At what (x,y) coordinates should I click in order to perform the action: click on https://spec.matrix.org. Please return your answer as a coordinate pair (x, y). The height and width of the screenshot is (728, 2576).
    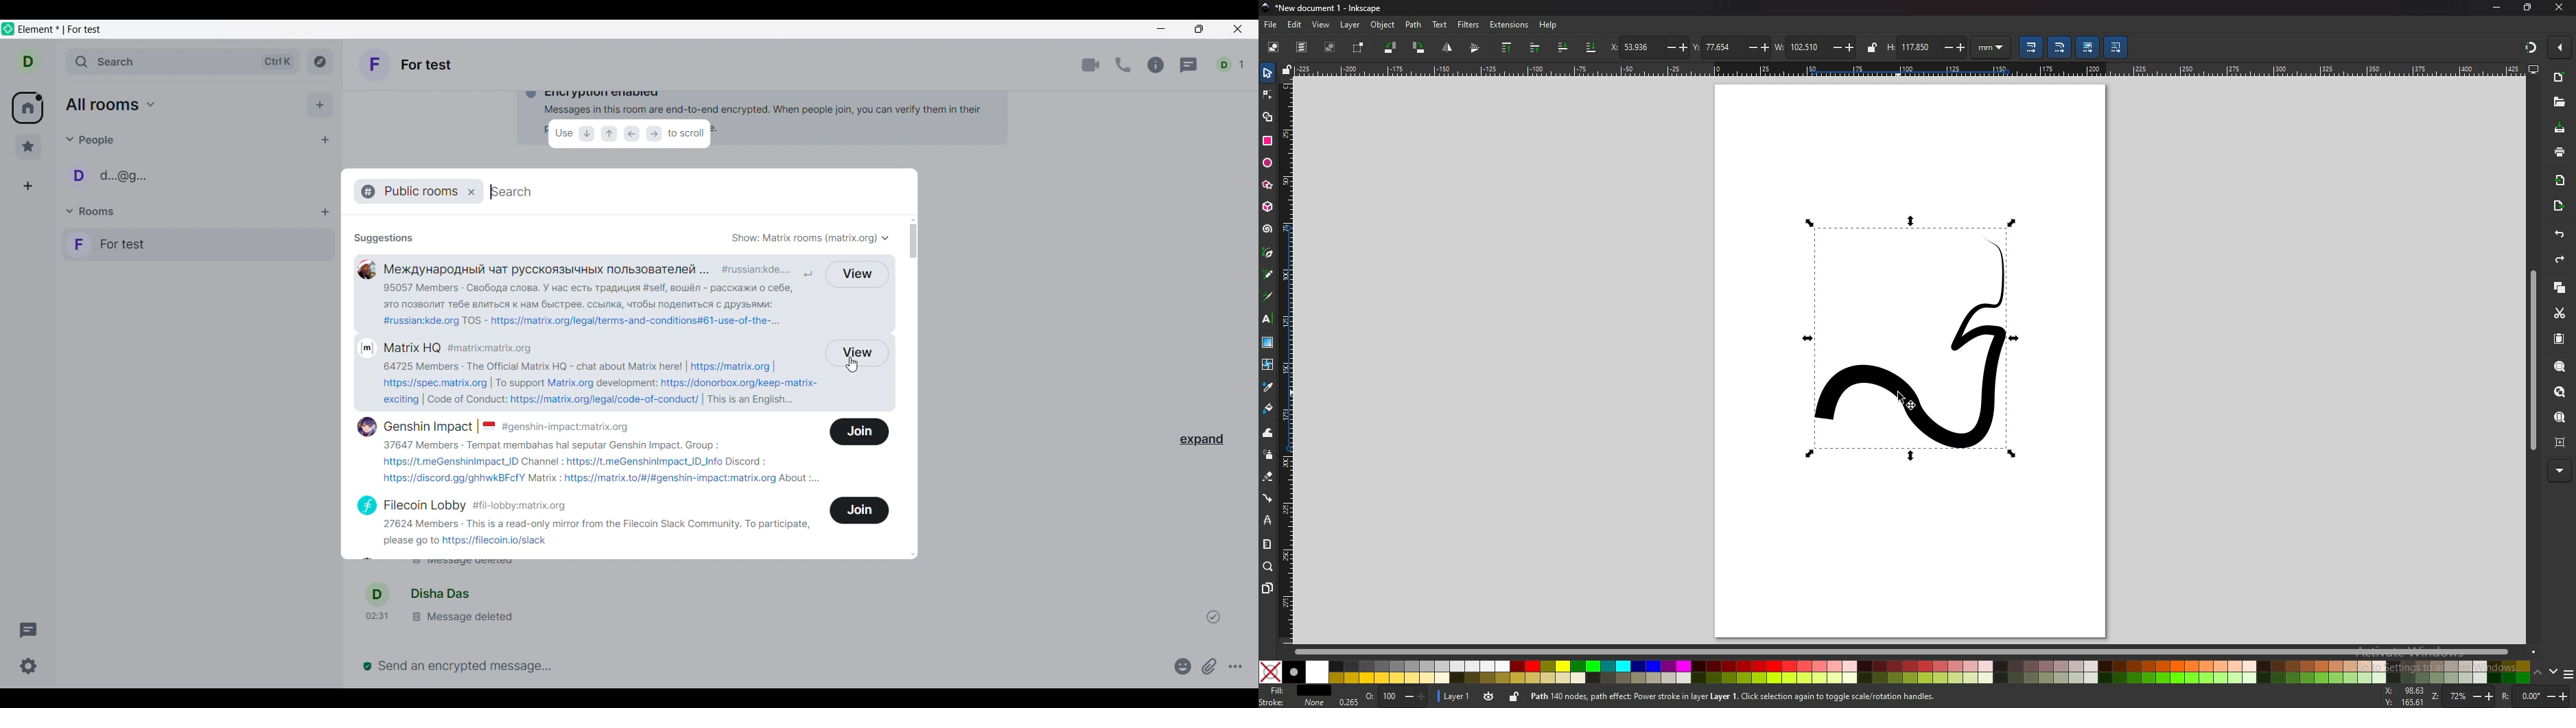
    Looking at the image, I should click on (436, 382).